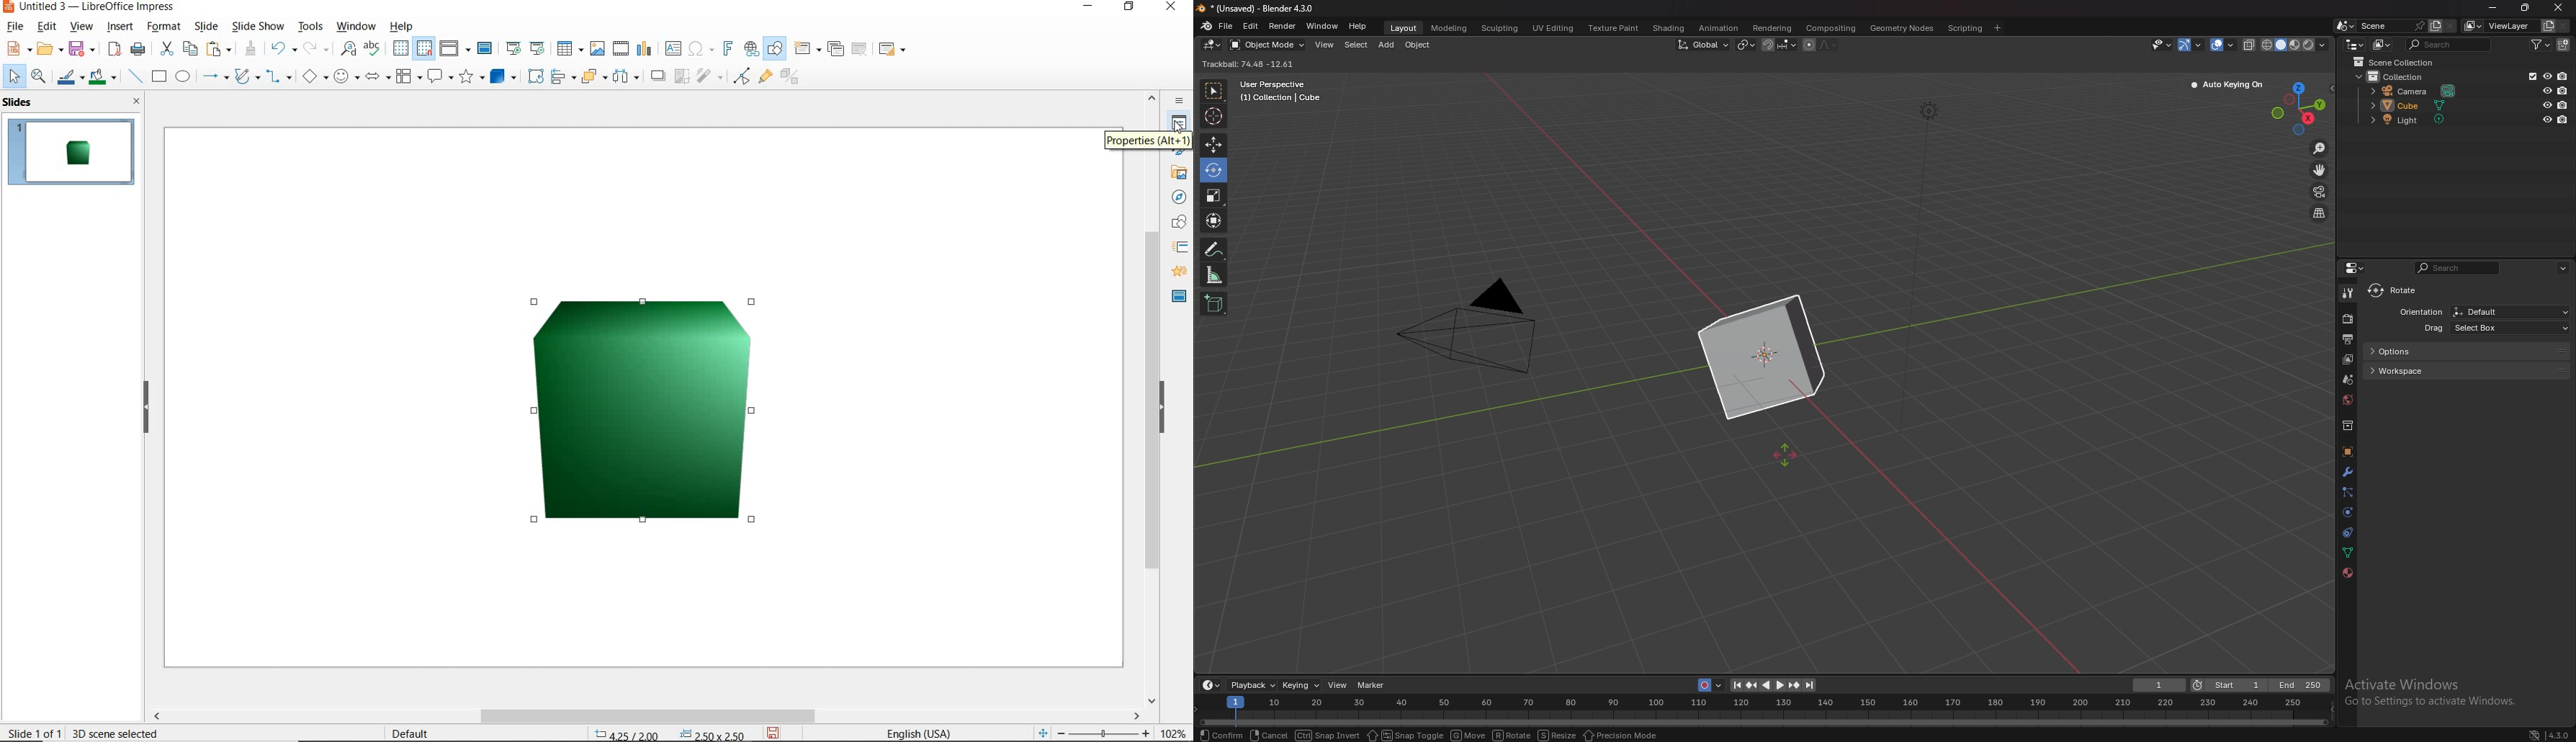 Image resolution: width=2576 pixels, height=756 pixels. Describe the element at coordinates (158, 77) in the screenshot. I see `rectangle` at that location.